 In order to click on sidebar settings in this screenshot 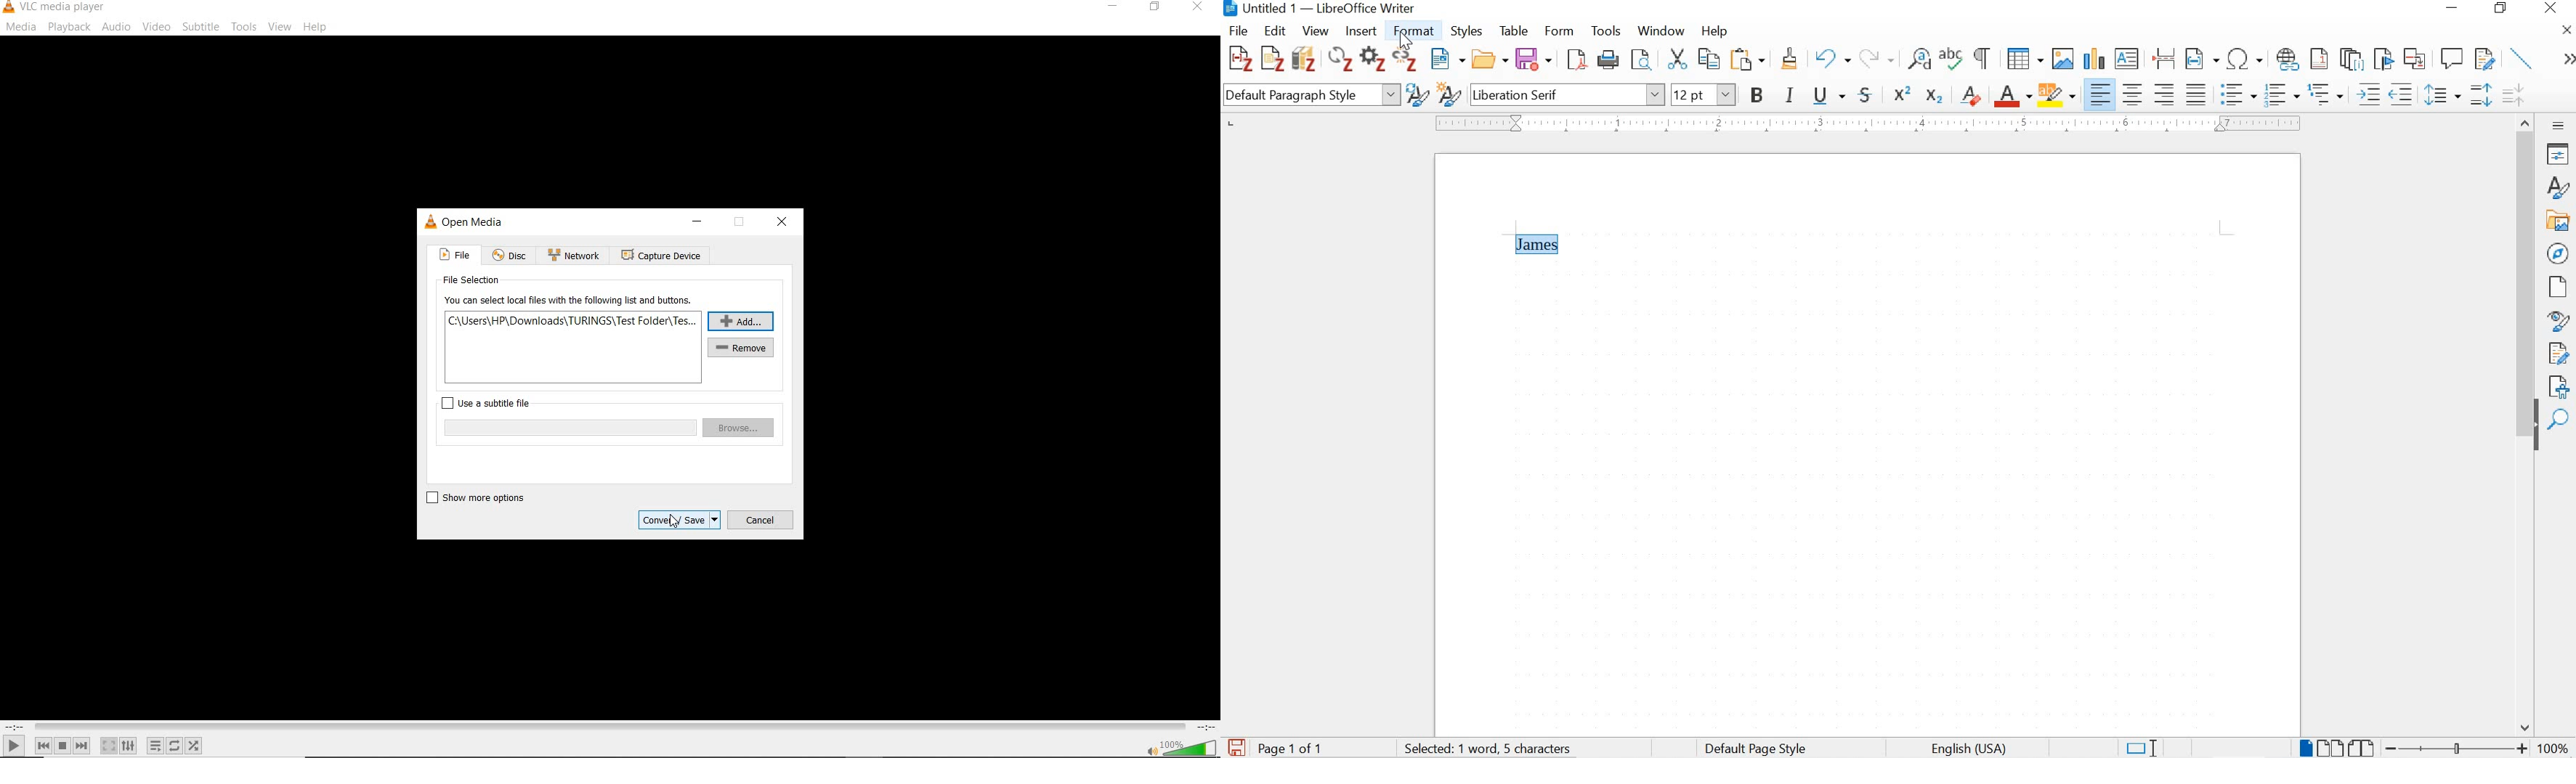, I will do `click(2559, 125)`.